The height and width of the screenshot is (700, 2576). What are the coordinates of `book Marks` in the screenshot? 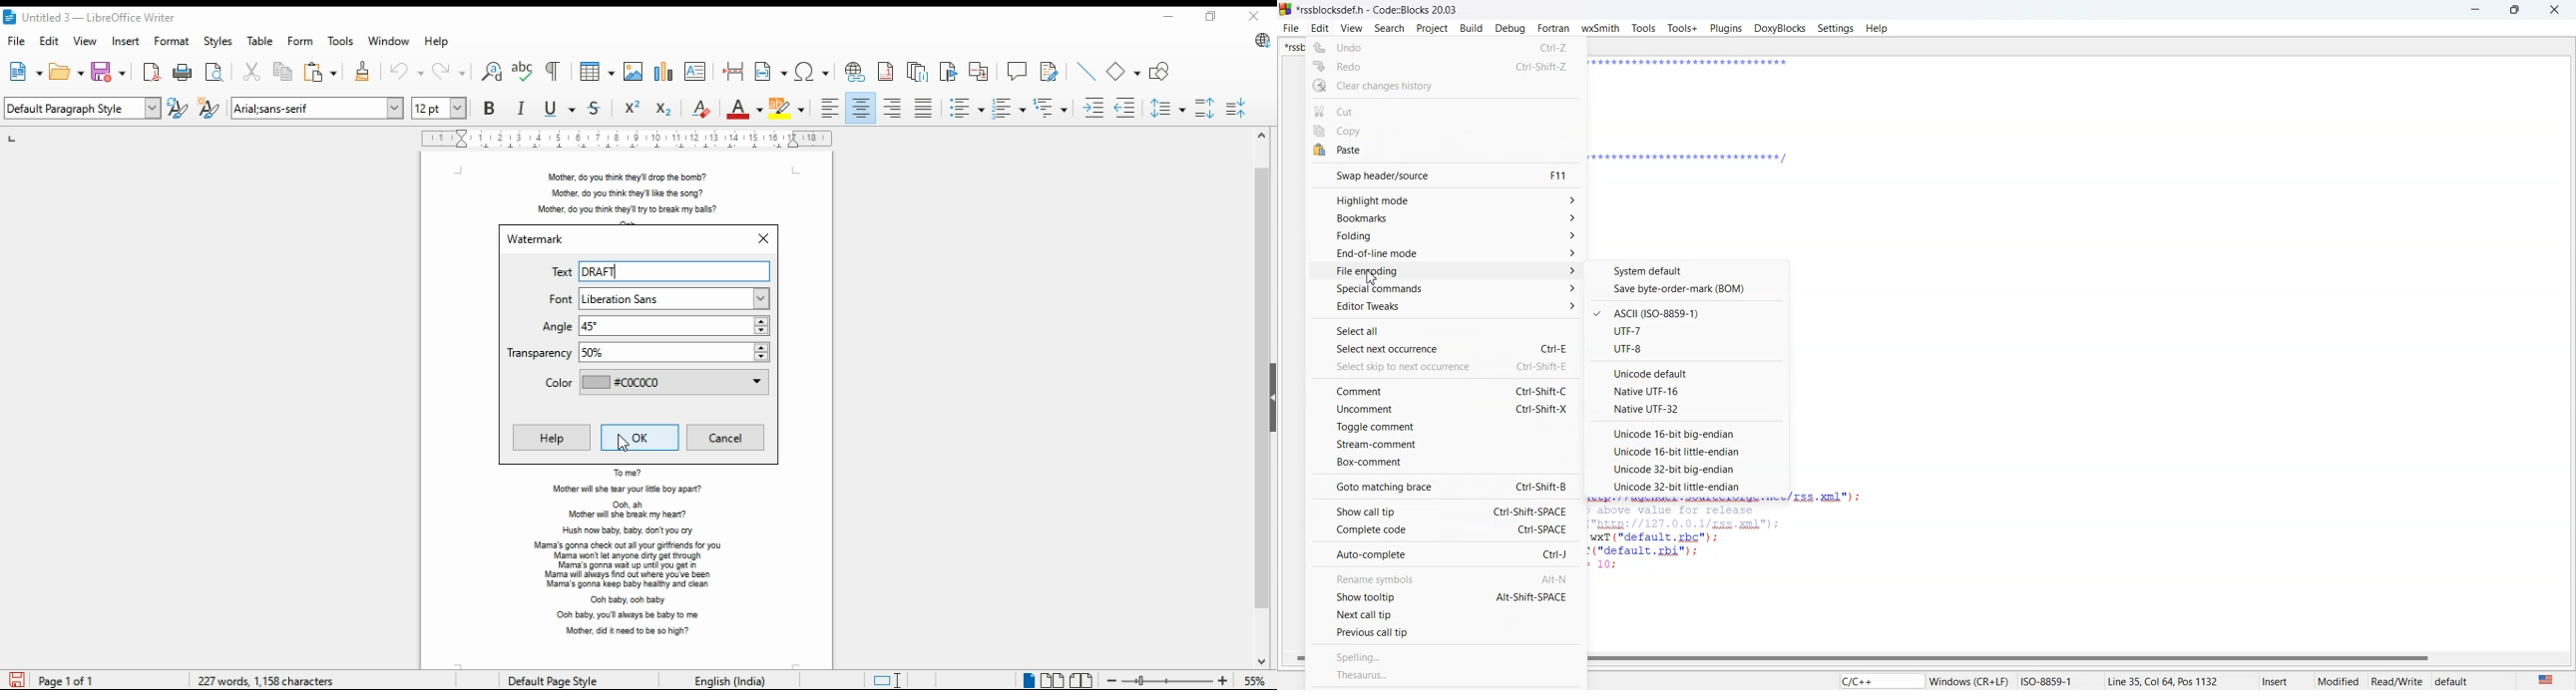 It's located at (1448, 219).